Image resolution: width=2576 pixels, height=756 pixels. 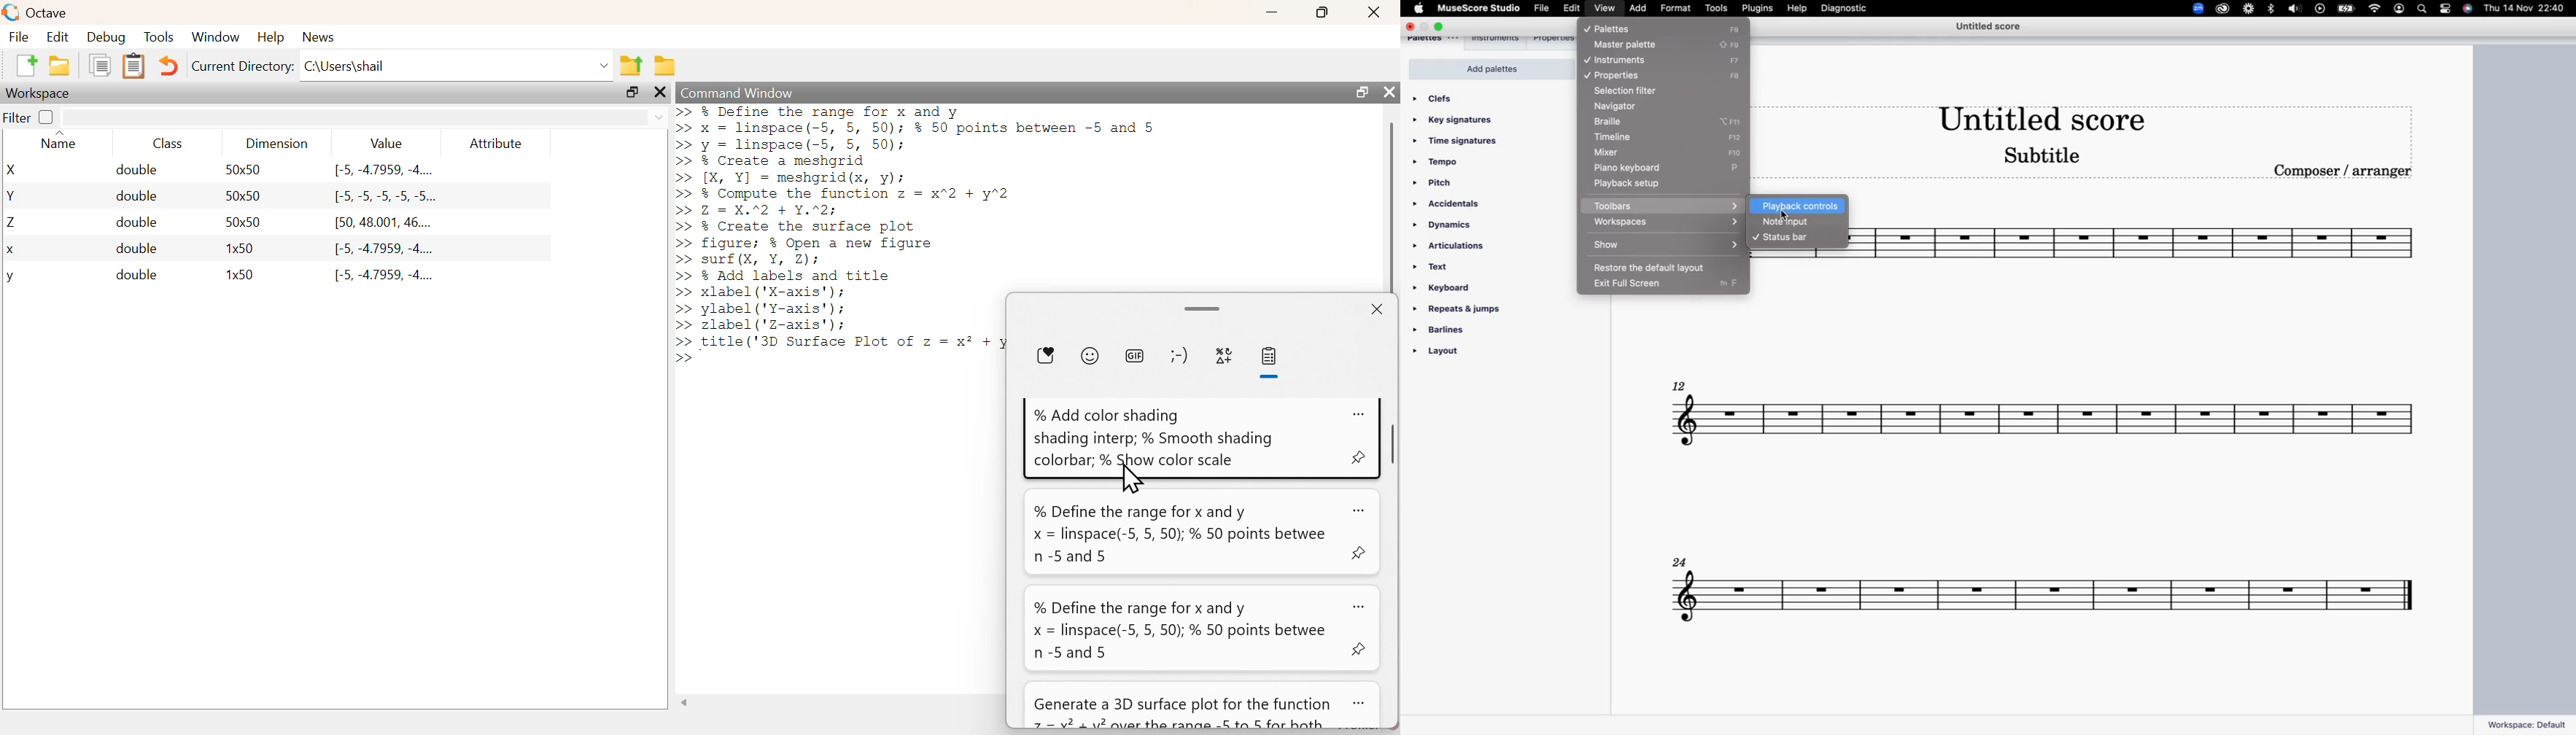 I want to click on Y, so click(x=12, y=195).